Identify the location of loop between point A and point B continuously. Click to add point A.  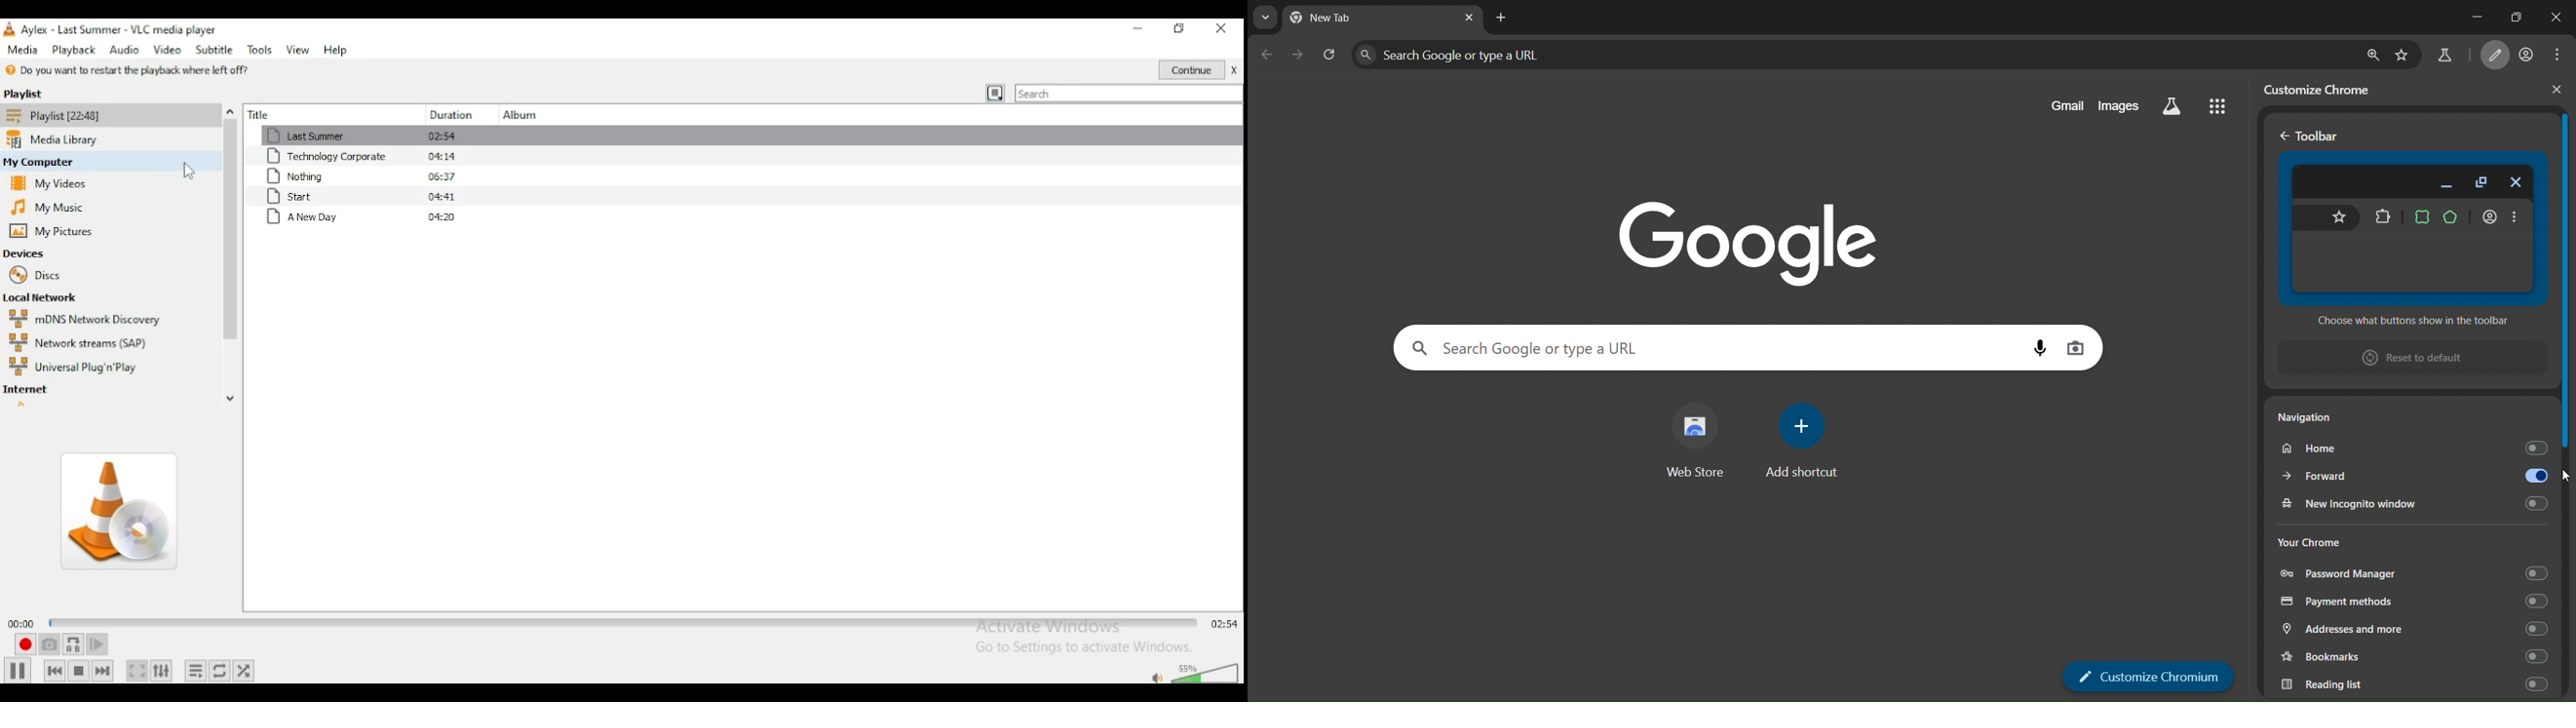
(73, 644).